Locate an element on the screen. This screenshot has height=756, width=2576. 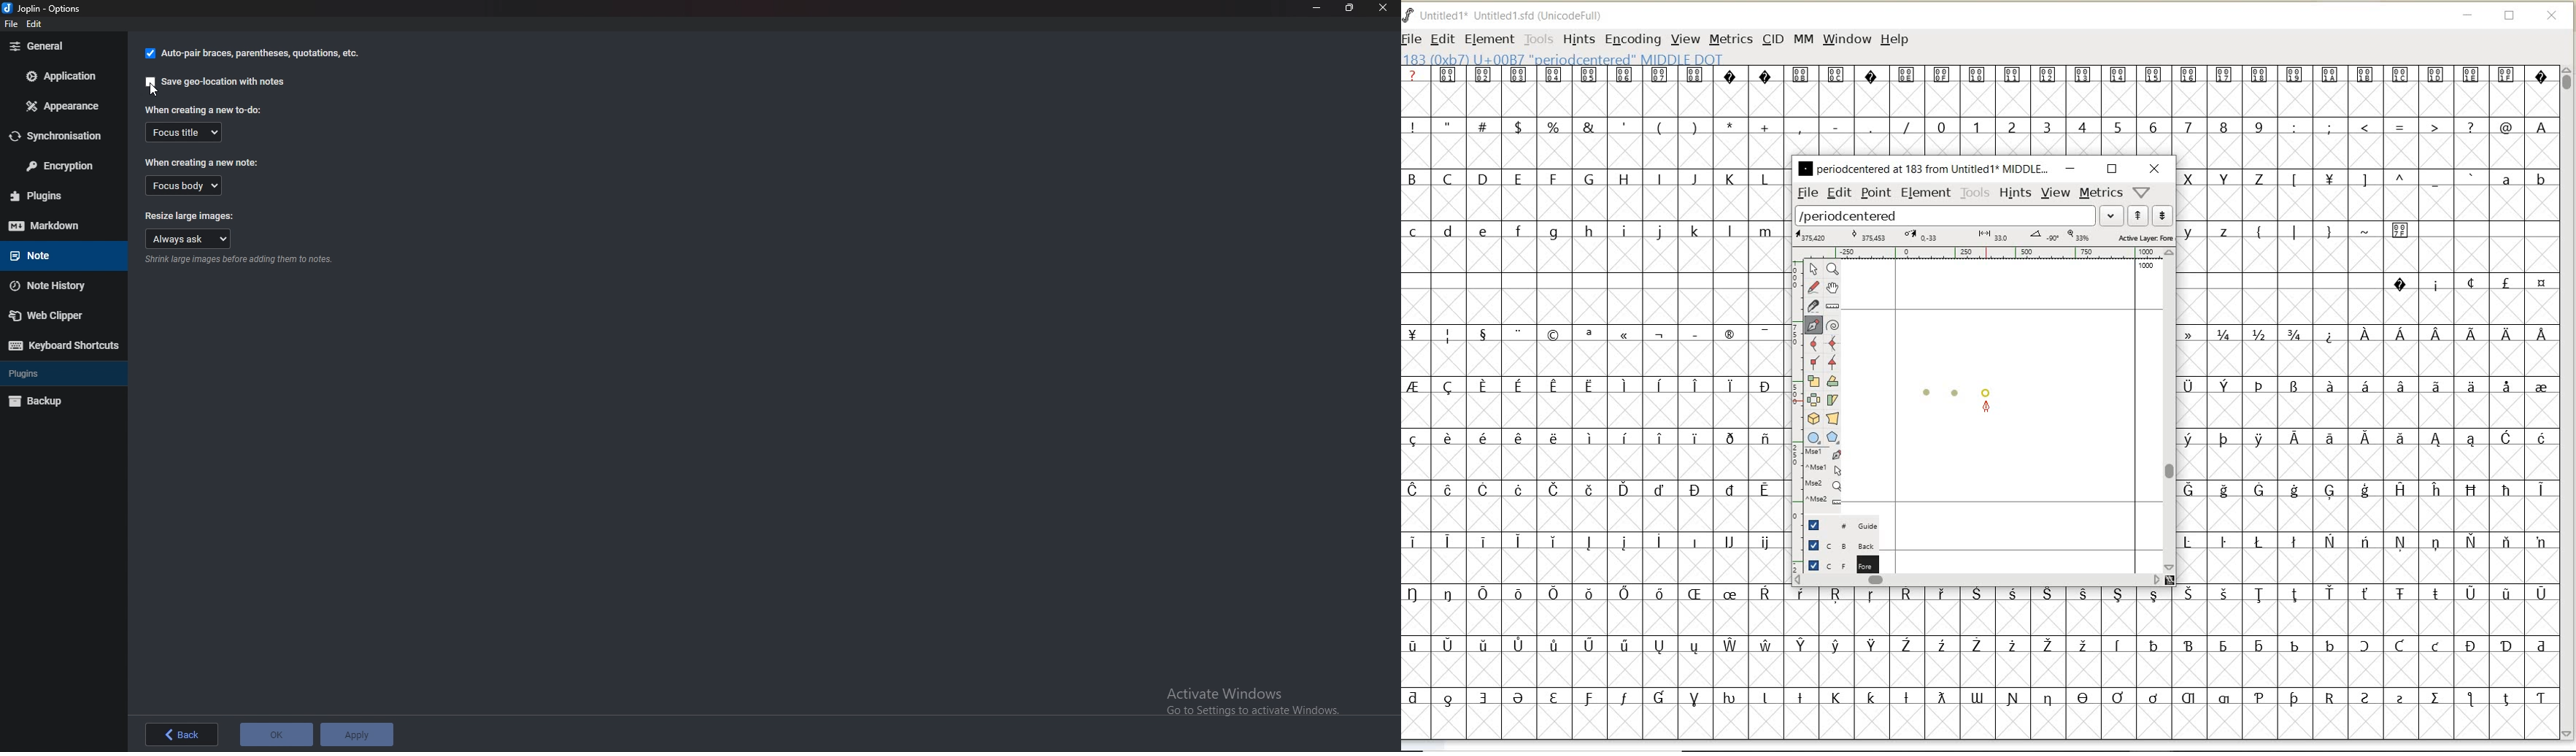
edit is located at coordinates (36, 23).